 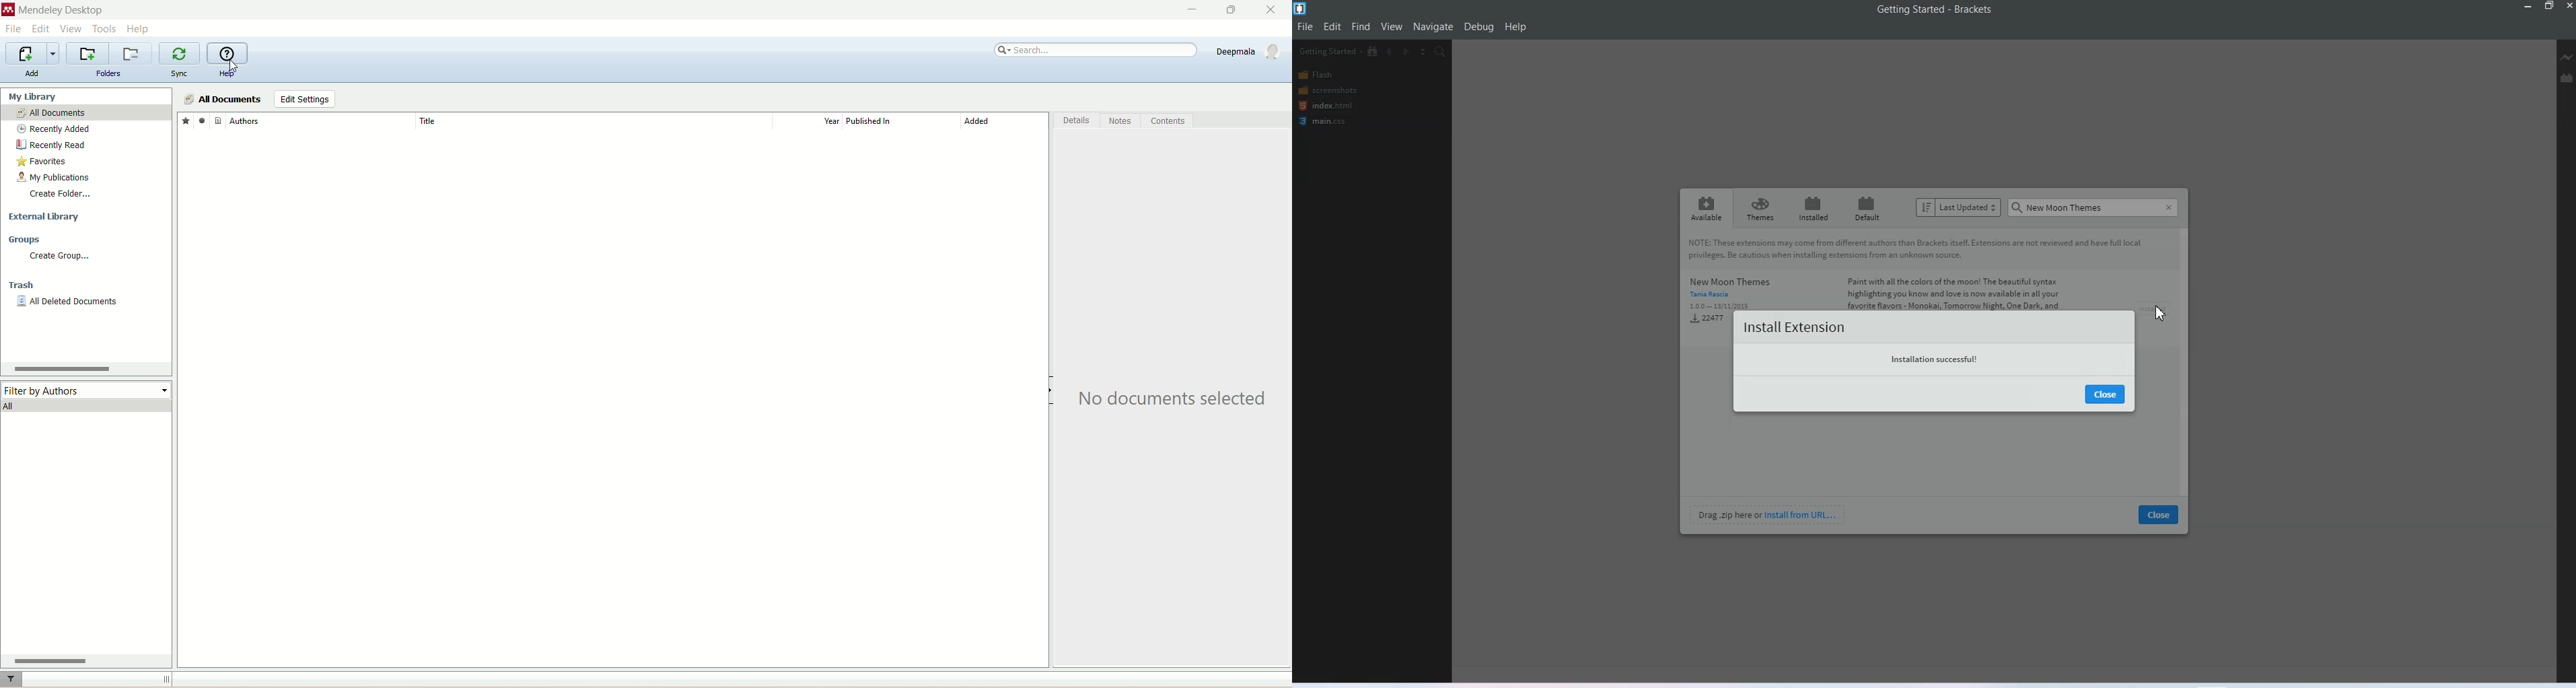 I want to click on Minimize, so click(x=2530, y=7).